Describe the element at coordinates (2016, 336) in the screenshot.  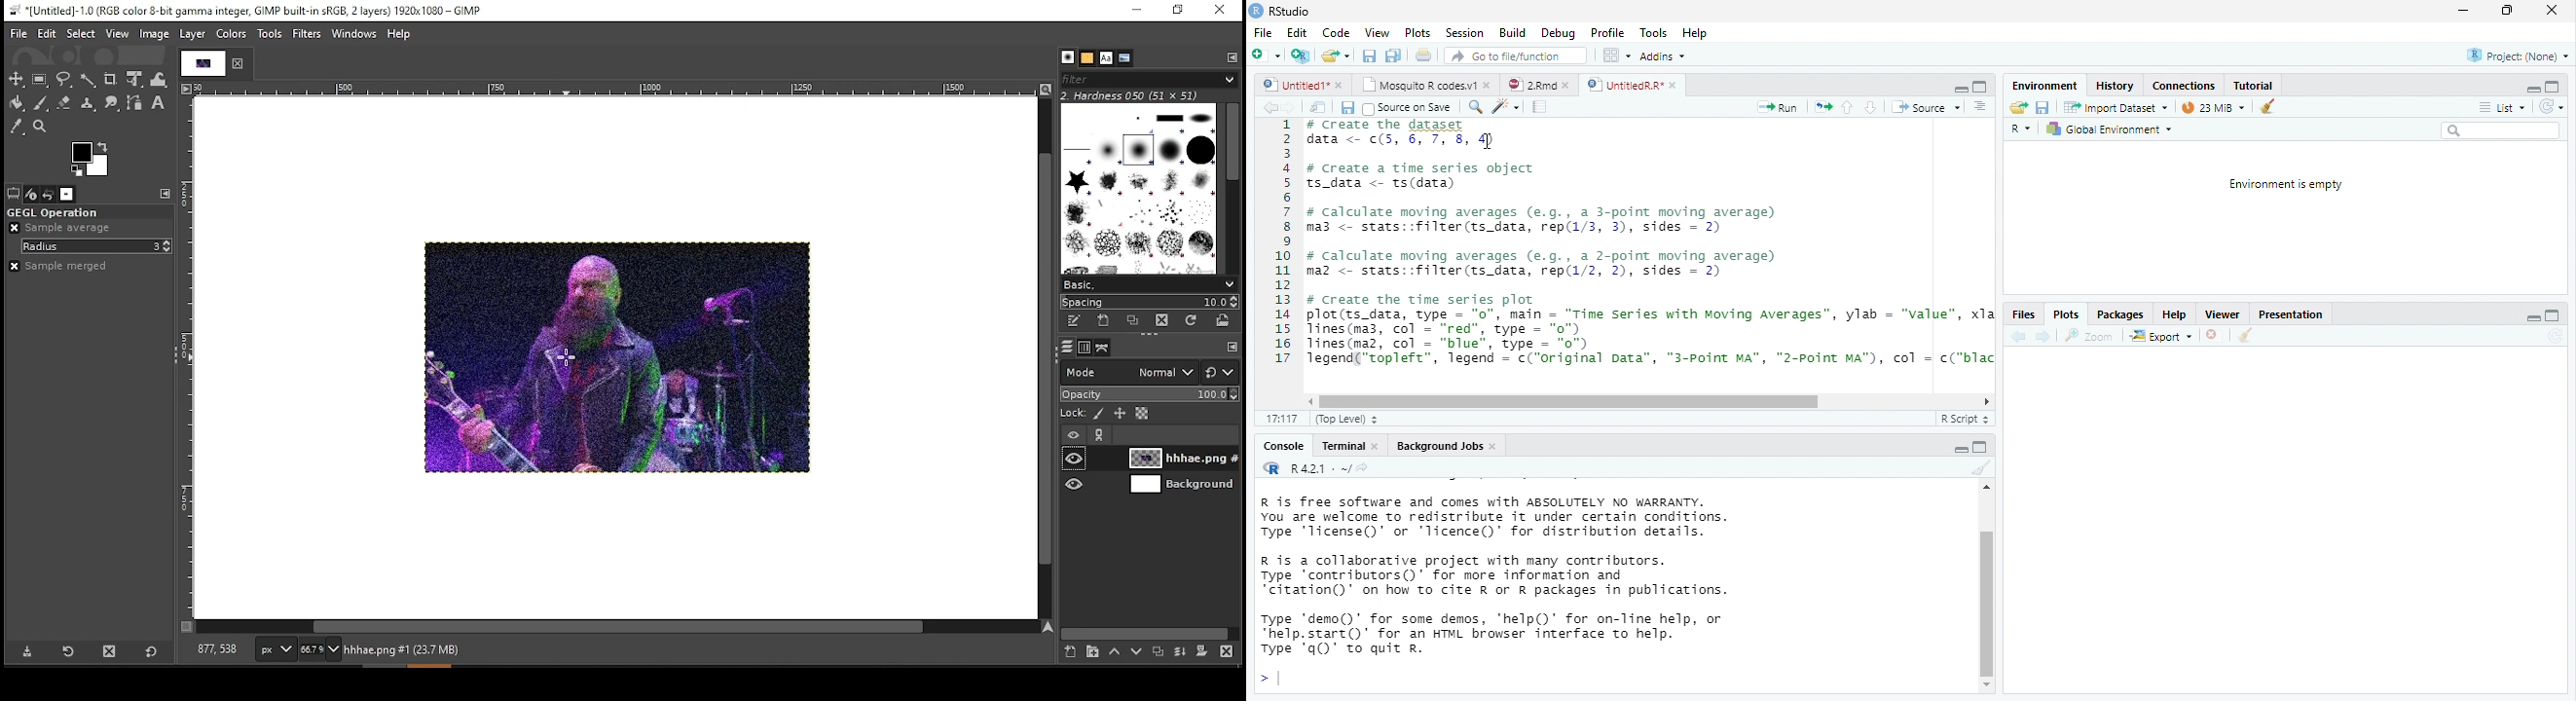
I see `back` at that location.